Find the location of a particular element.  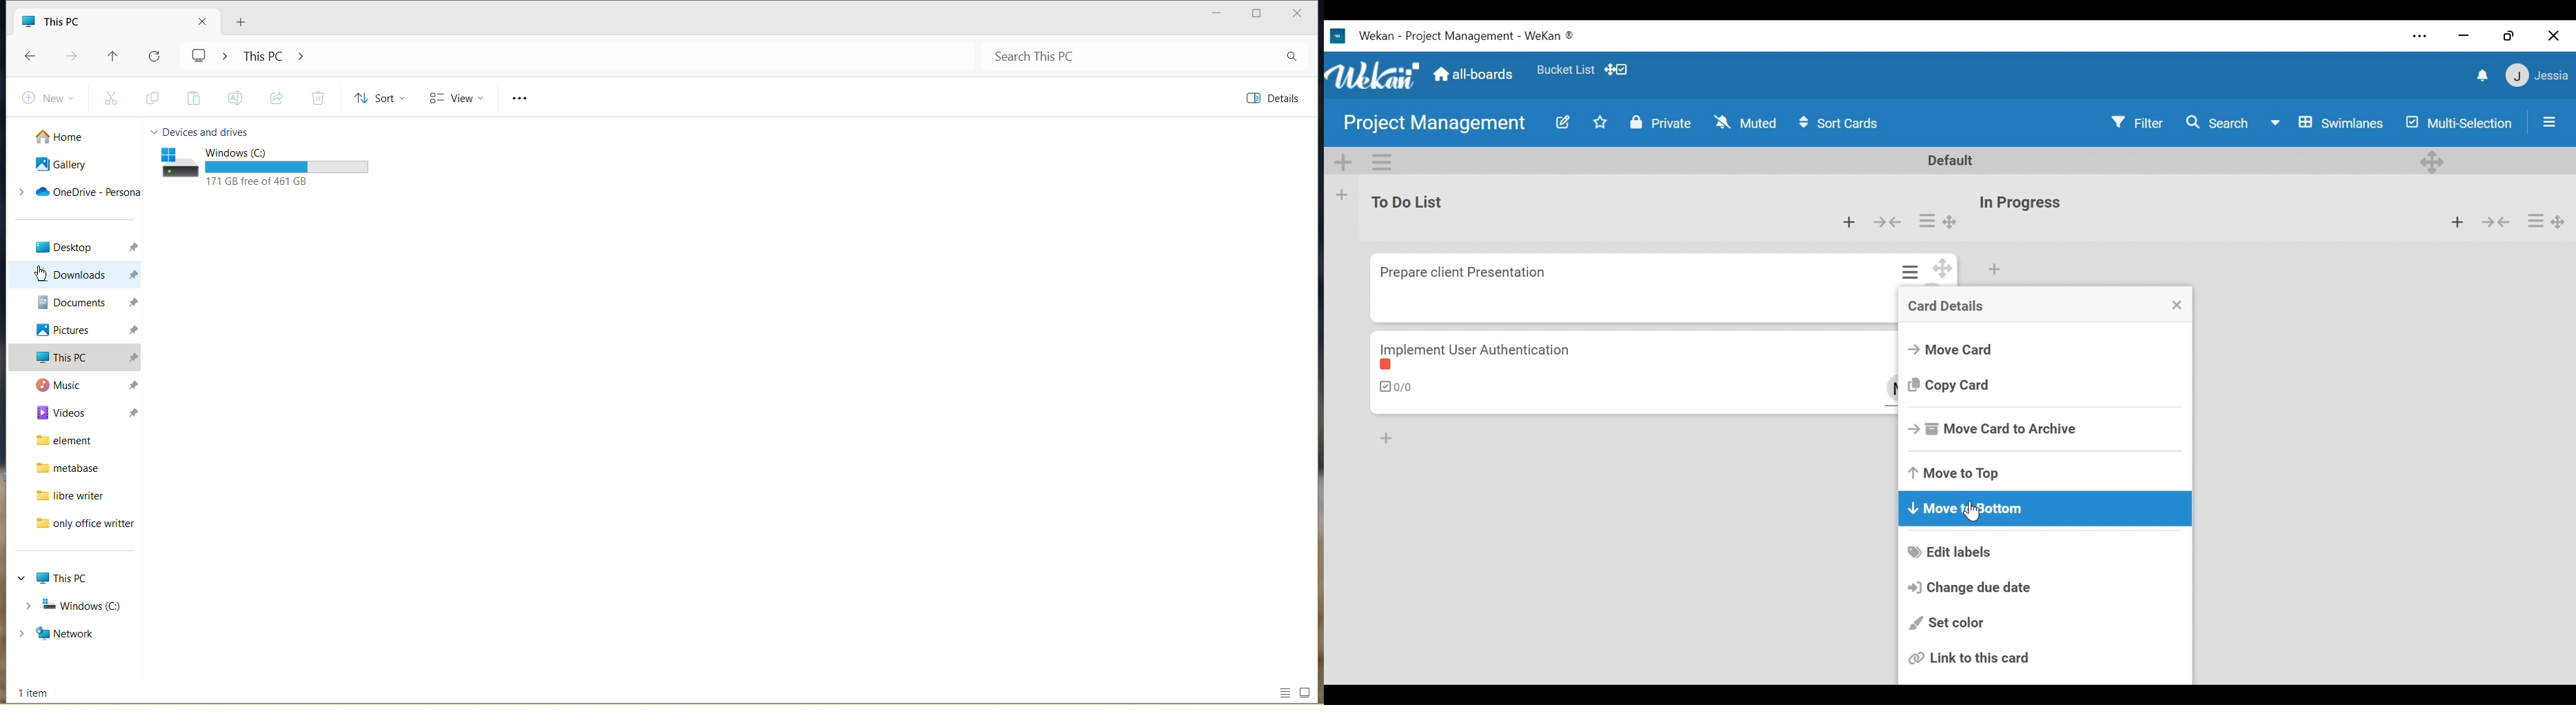

List Title is located at coordinates (1411, 201).